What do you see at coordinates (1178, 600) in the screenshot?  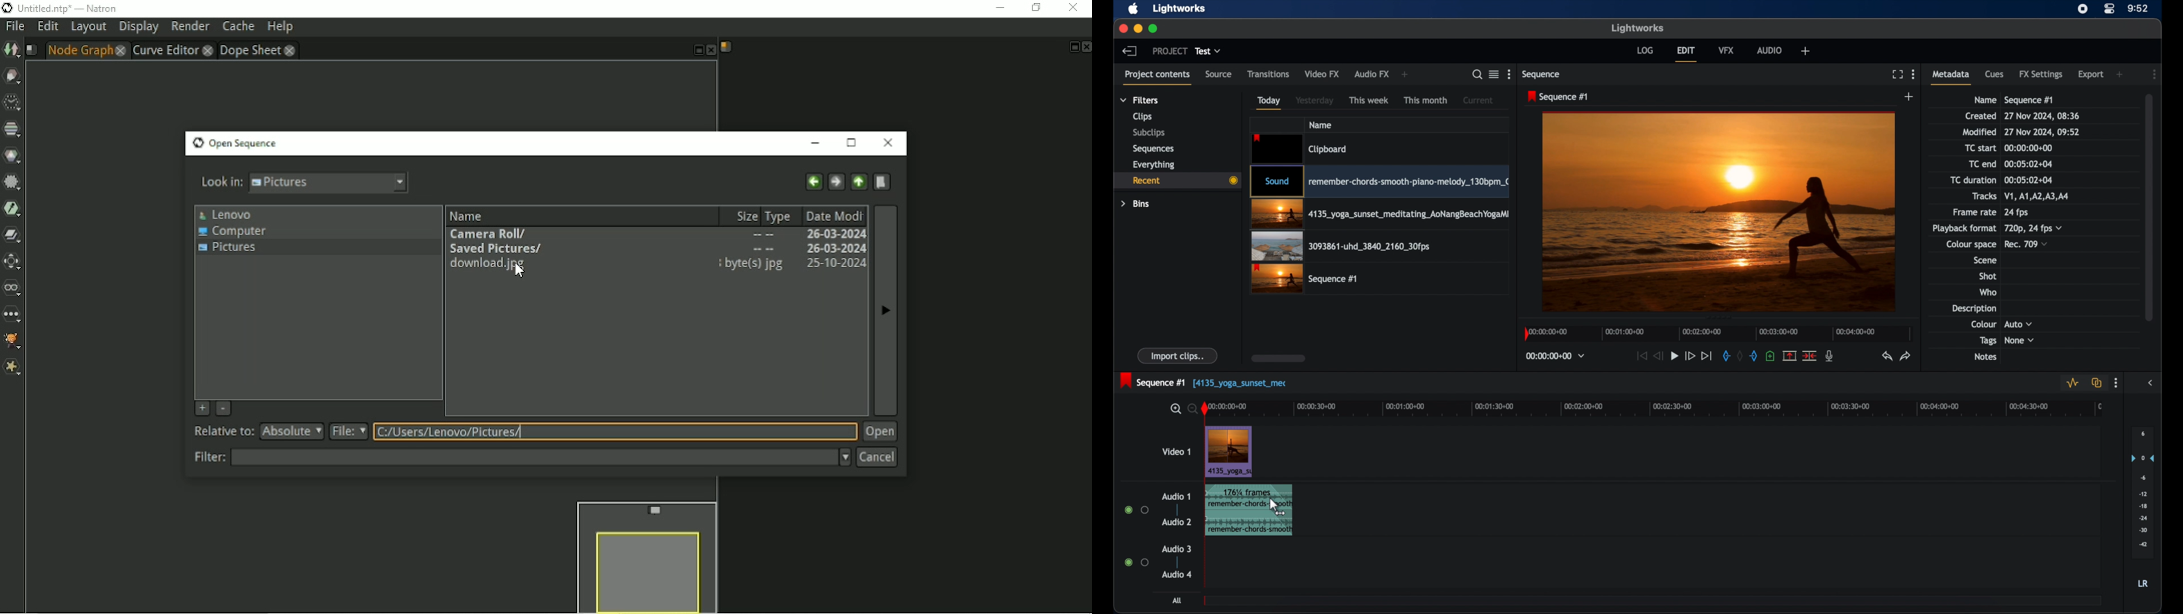 I see `all` at bounding box center [1178, 600].